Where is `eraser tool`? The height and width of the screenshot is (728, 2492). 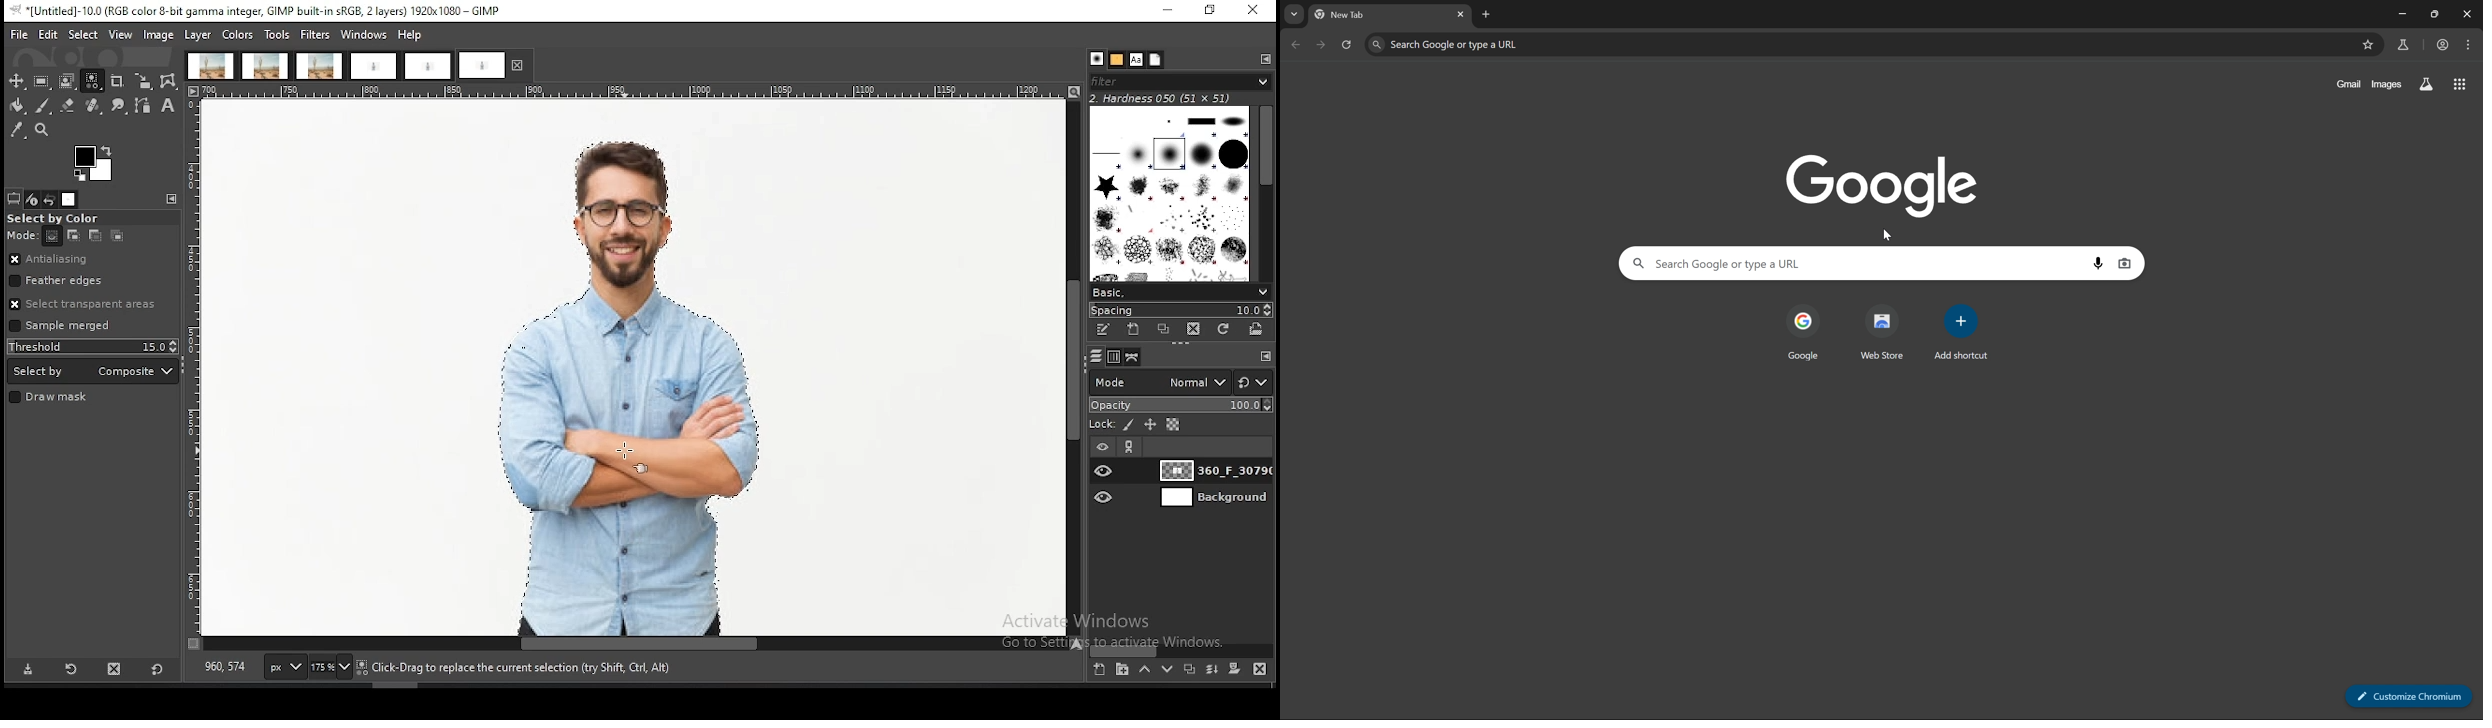
eraser tool is located at coordinates (68, 105).